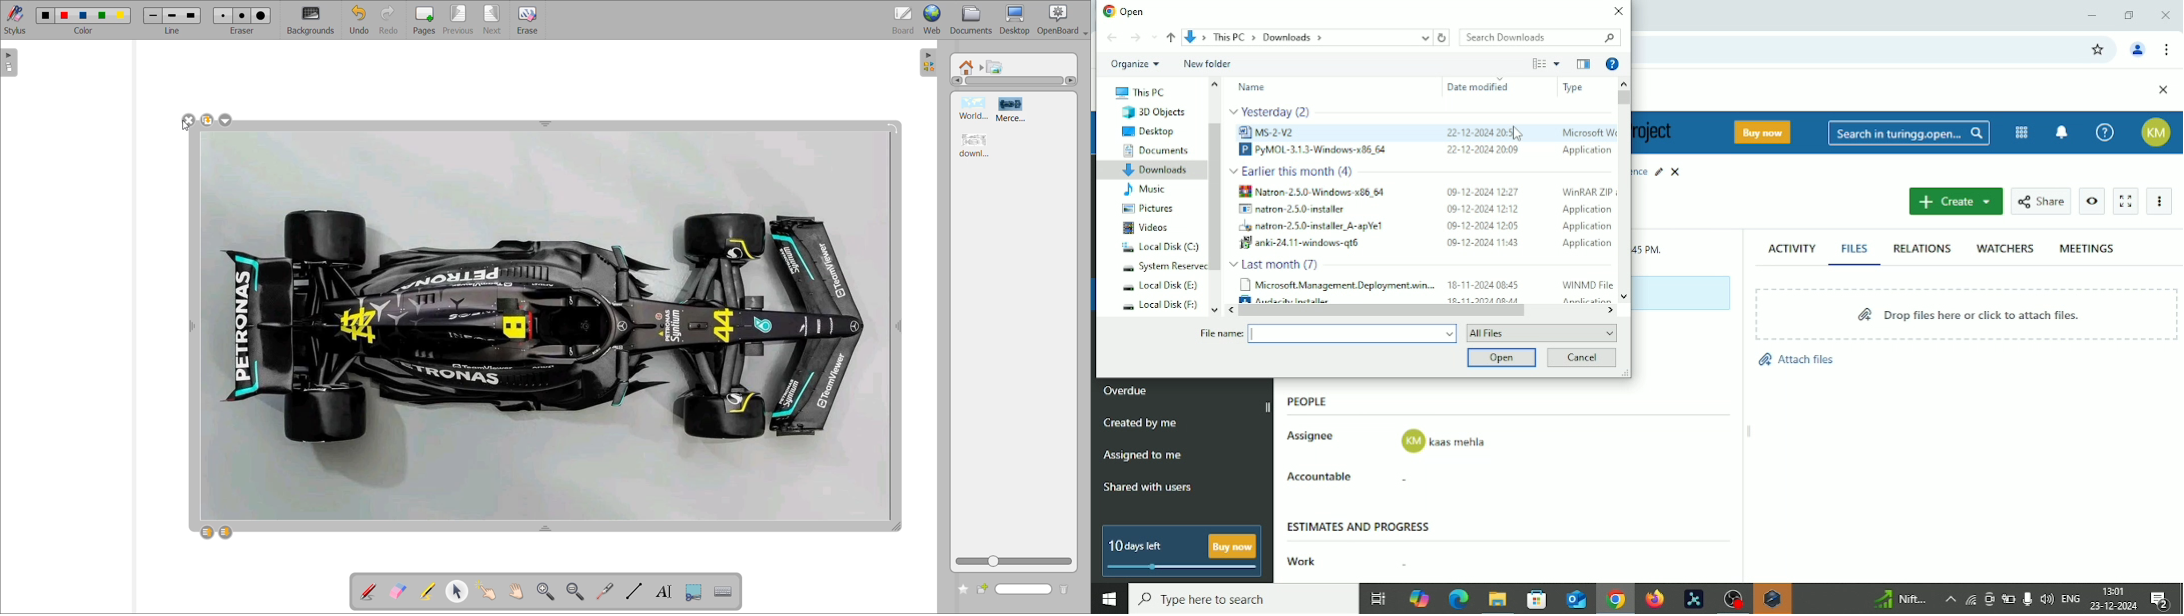 The width and height of the screenshot is (2184, 616). I want to click on 00-12-2024 11:43, so click(1483, 243).